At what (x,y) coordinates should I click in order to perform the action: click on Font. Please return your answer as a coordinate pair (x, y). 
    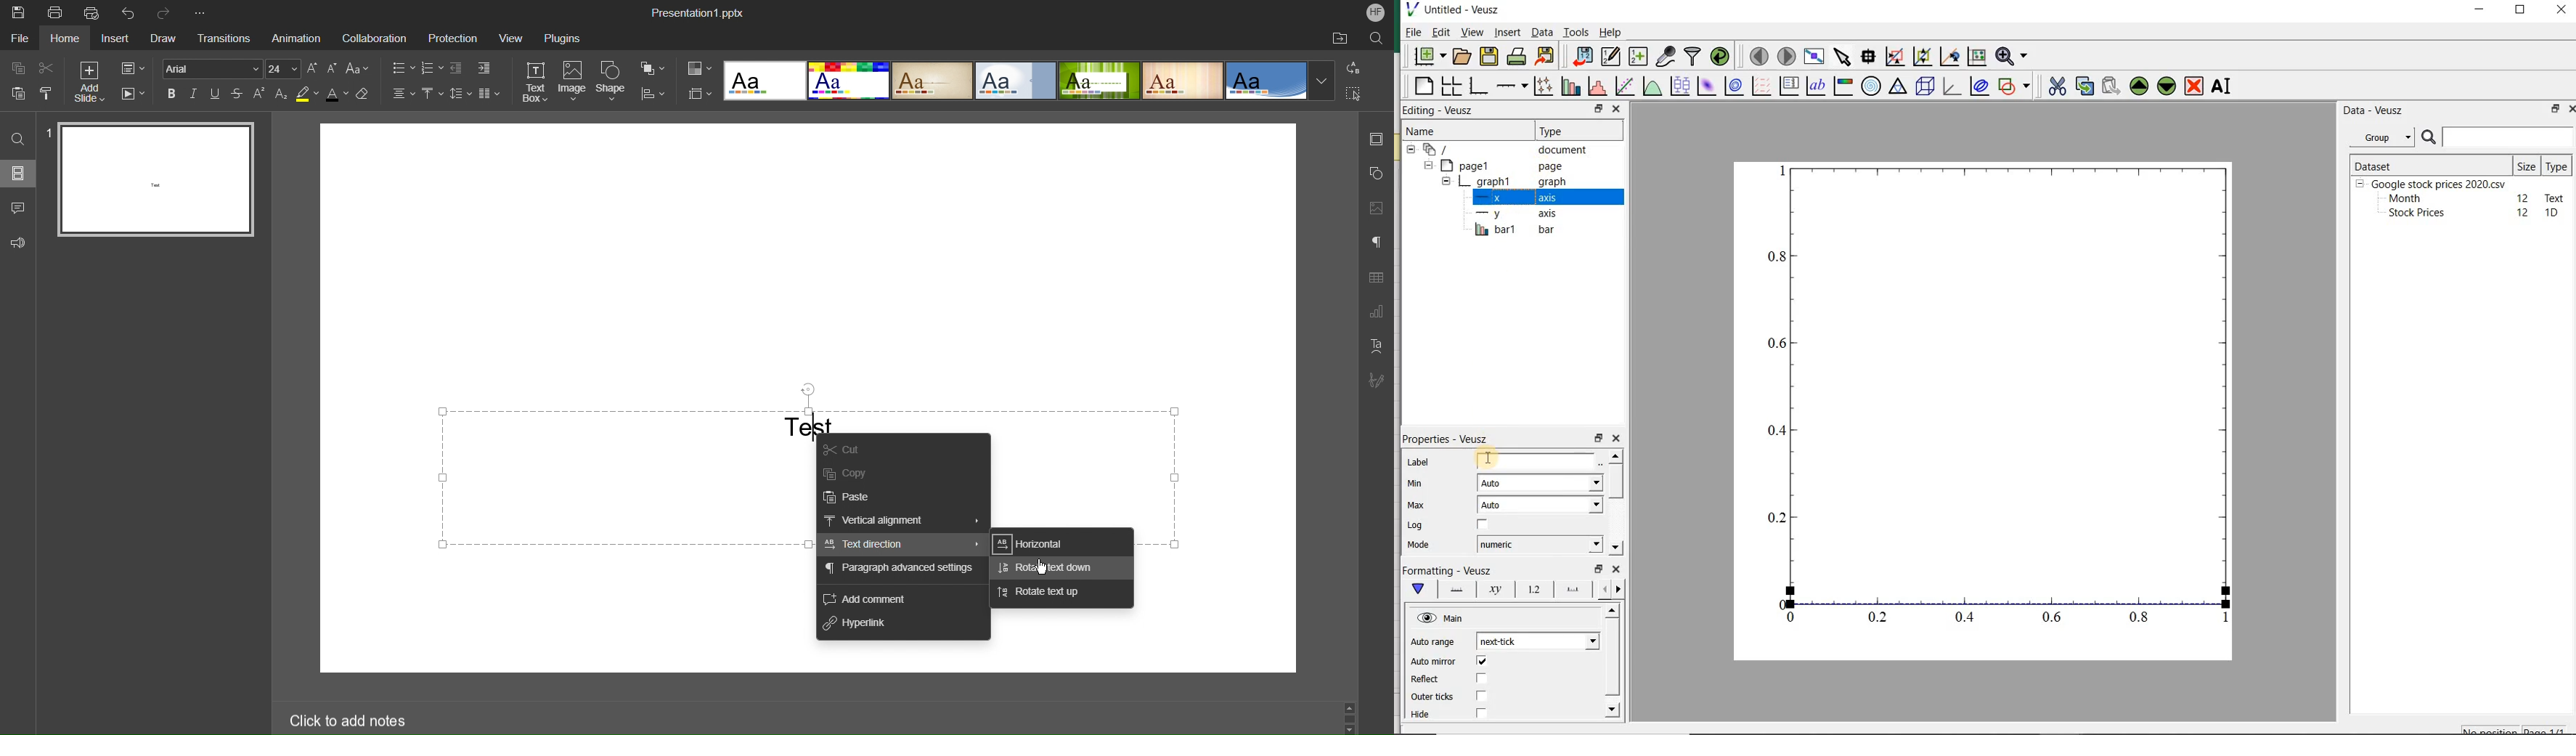
    Looking at the image, I should click on (213, 68).